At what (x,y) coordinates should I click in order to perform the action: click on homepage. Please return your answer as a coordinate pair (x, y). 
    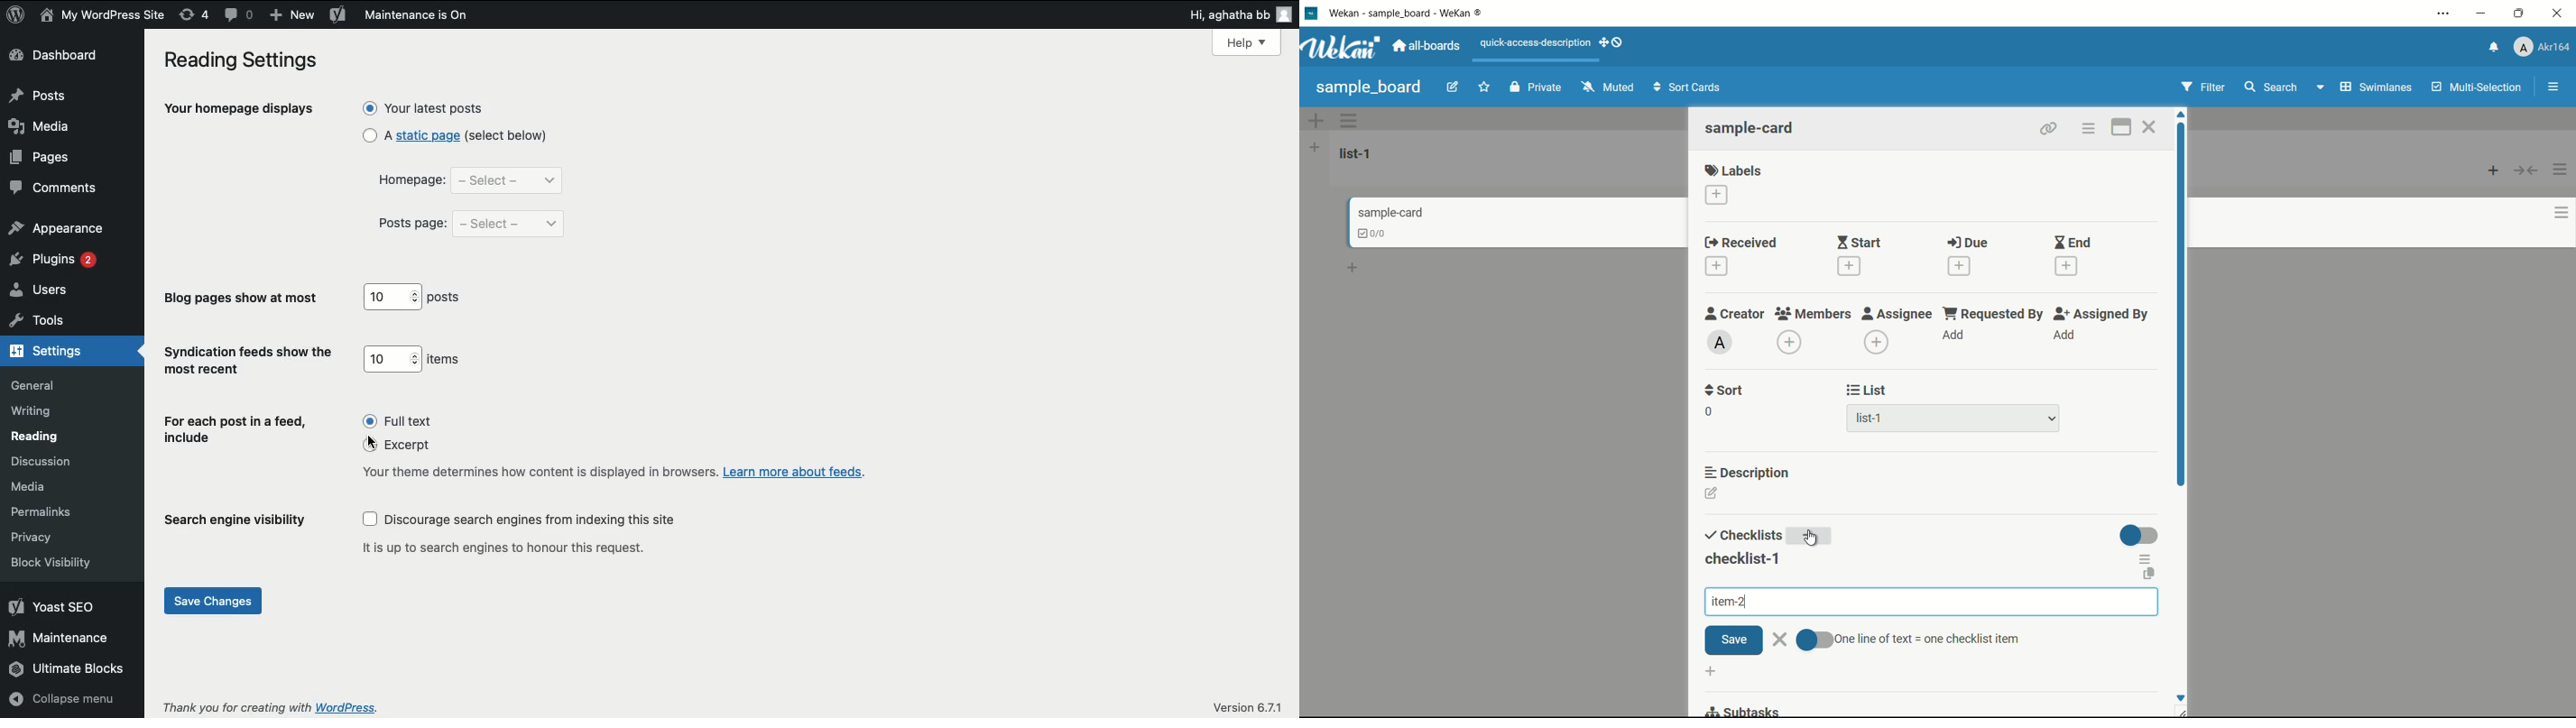
    Looking at the image, I should click on (411, 180).